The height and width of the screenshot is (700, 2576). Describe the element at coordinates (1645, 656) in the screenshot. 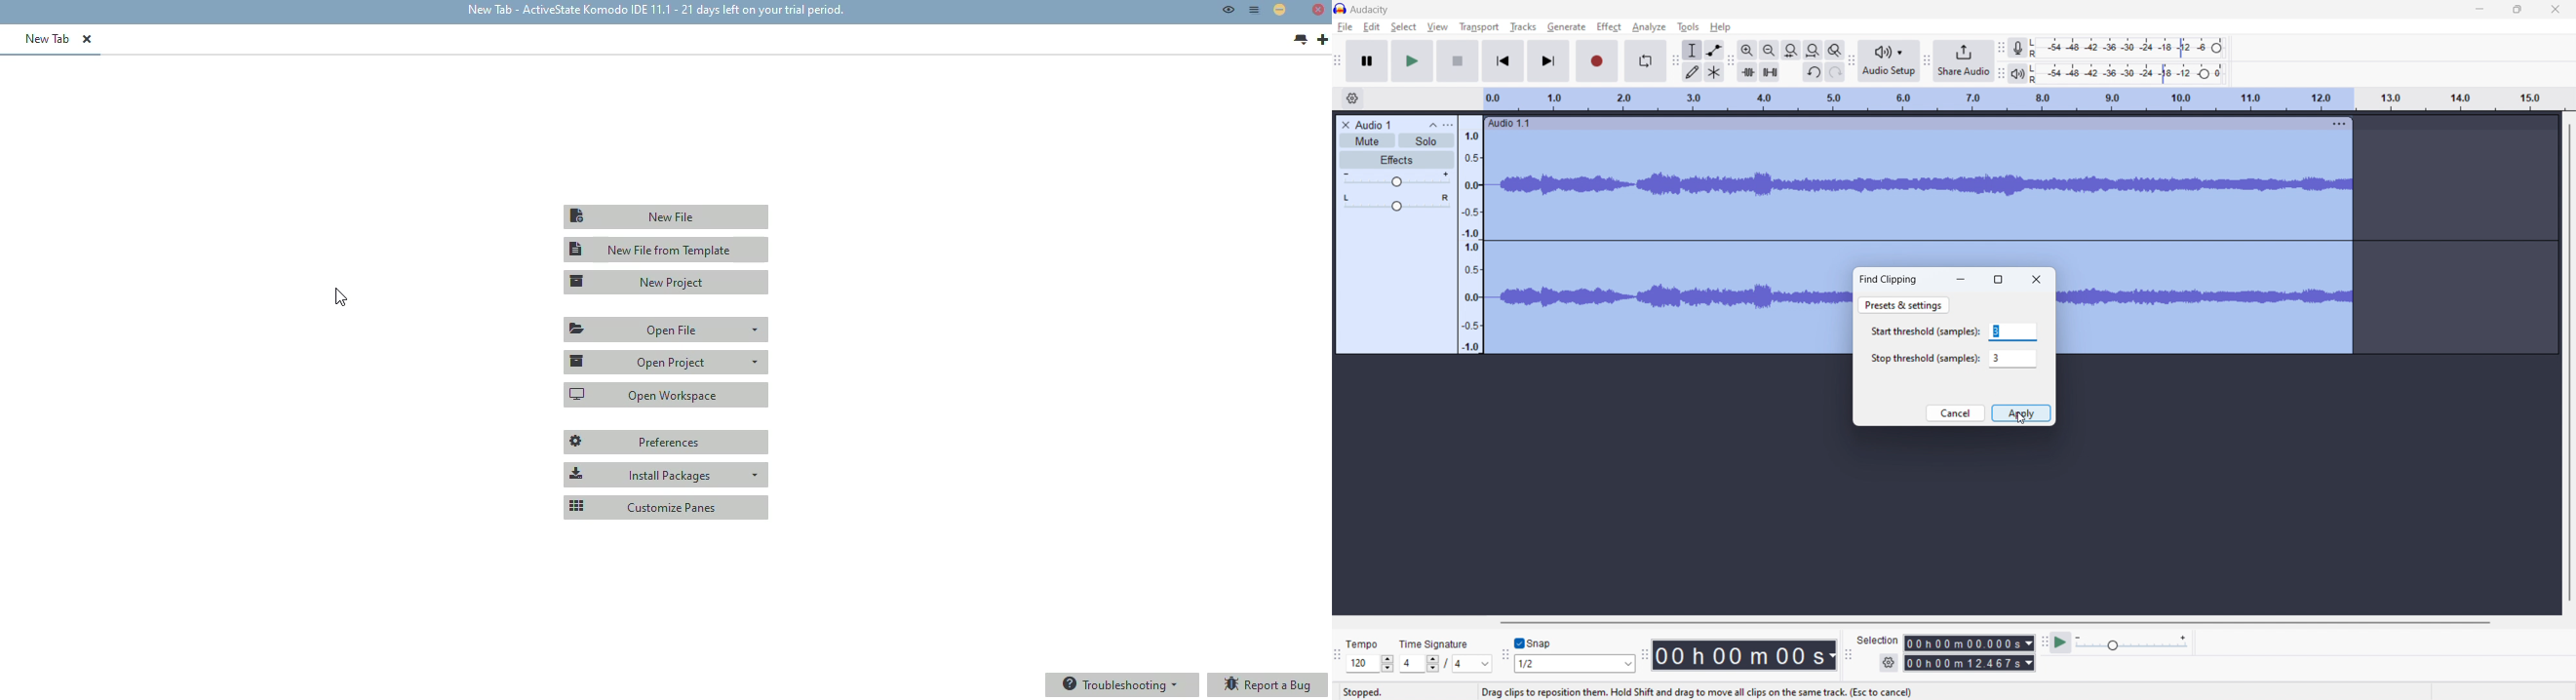

I see `time toolbar` at that location.